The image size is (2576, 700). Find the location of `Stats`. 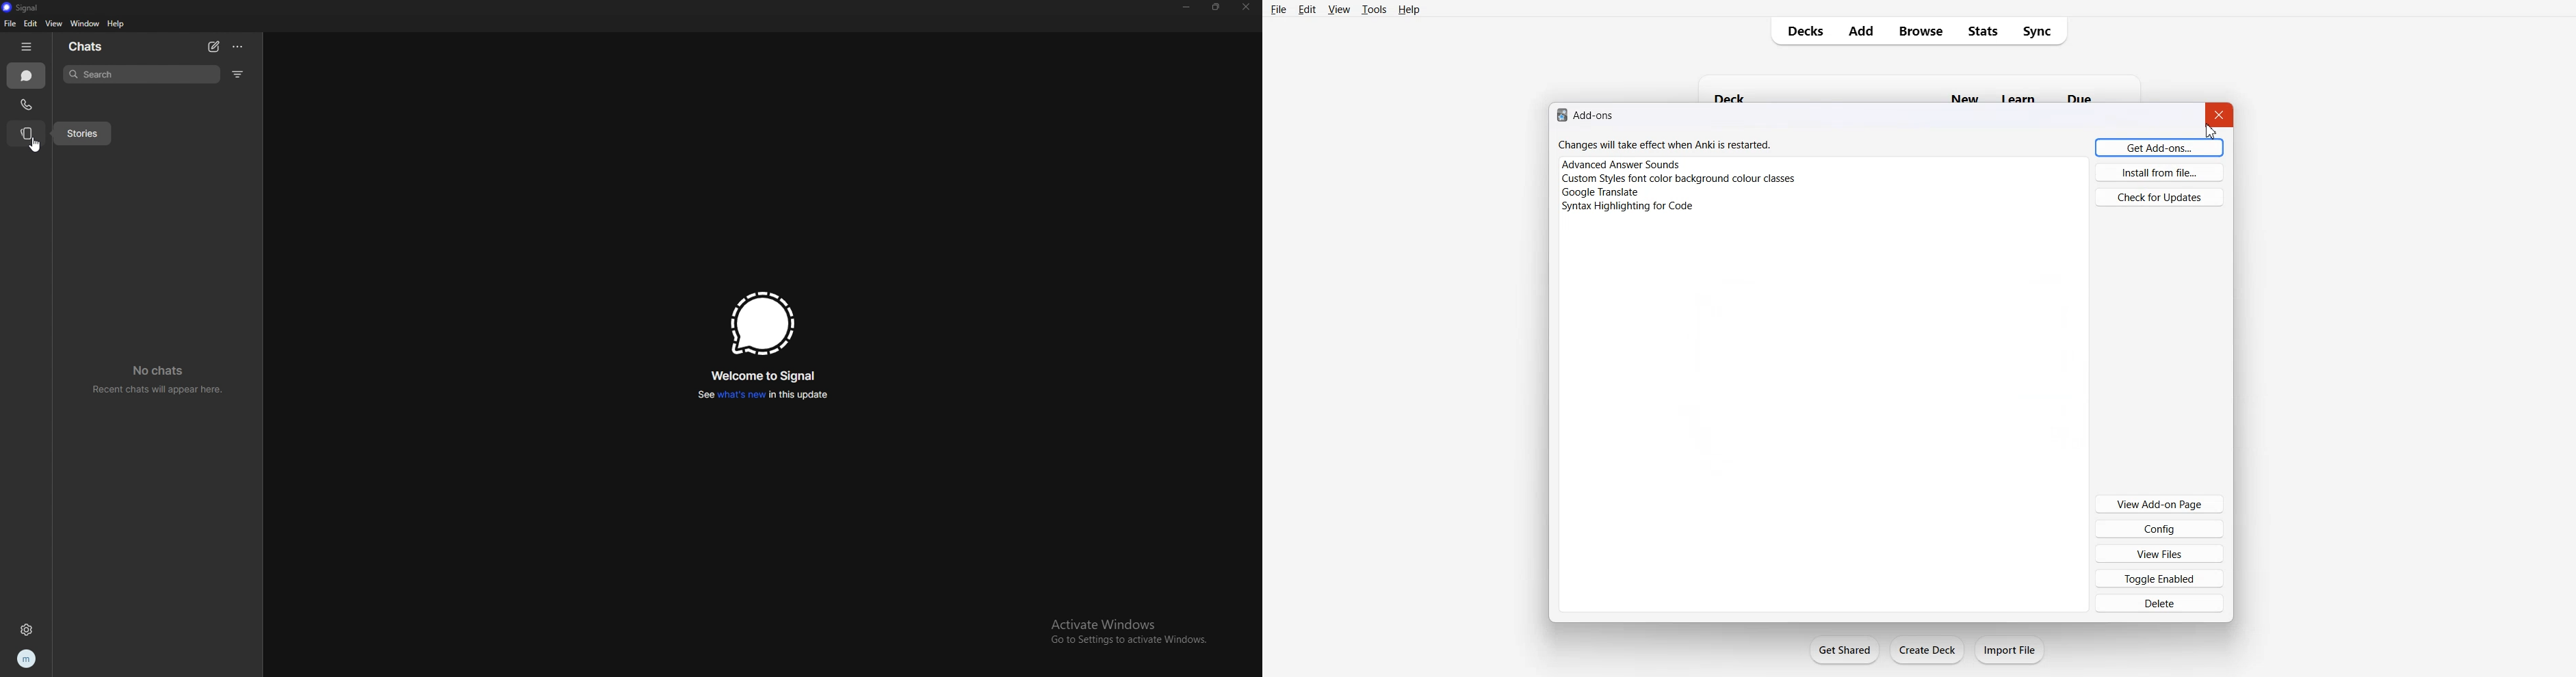

Stats is located at coordinates (1982, 31).